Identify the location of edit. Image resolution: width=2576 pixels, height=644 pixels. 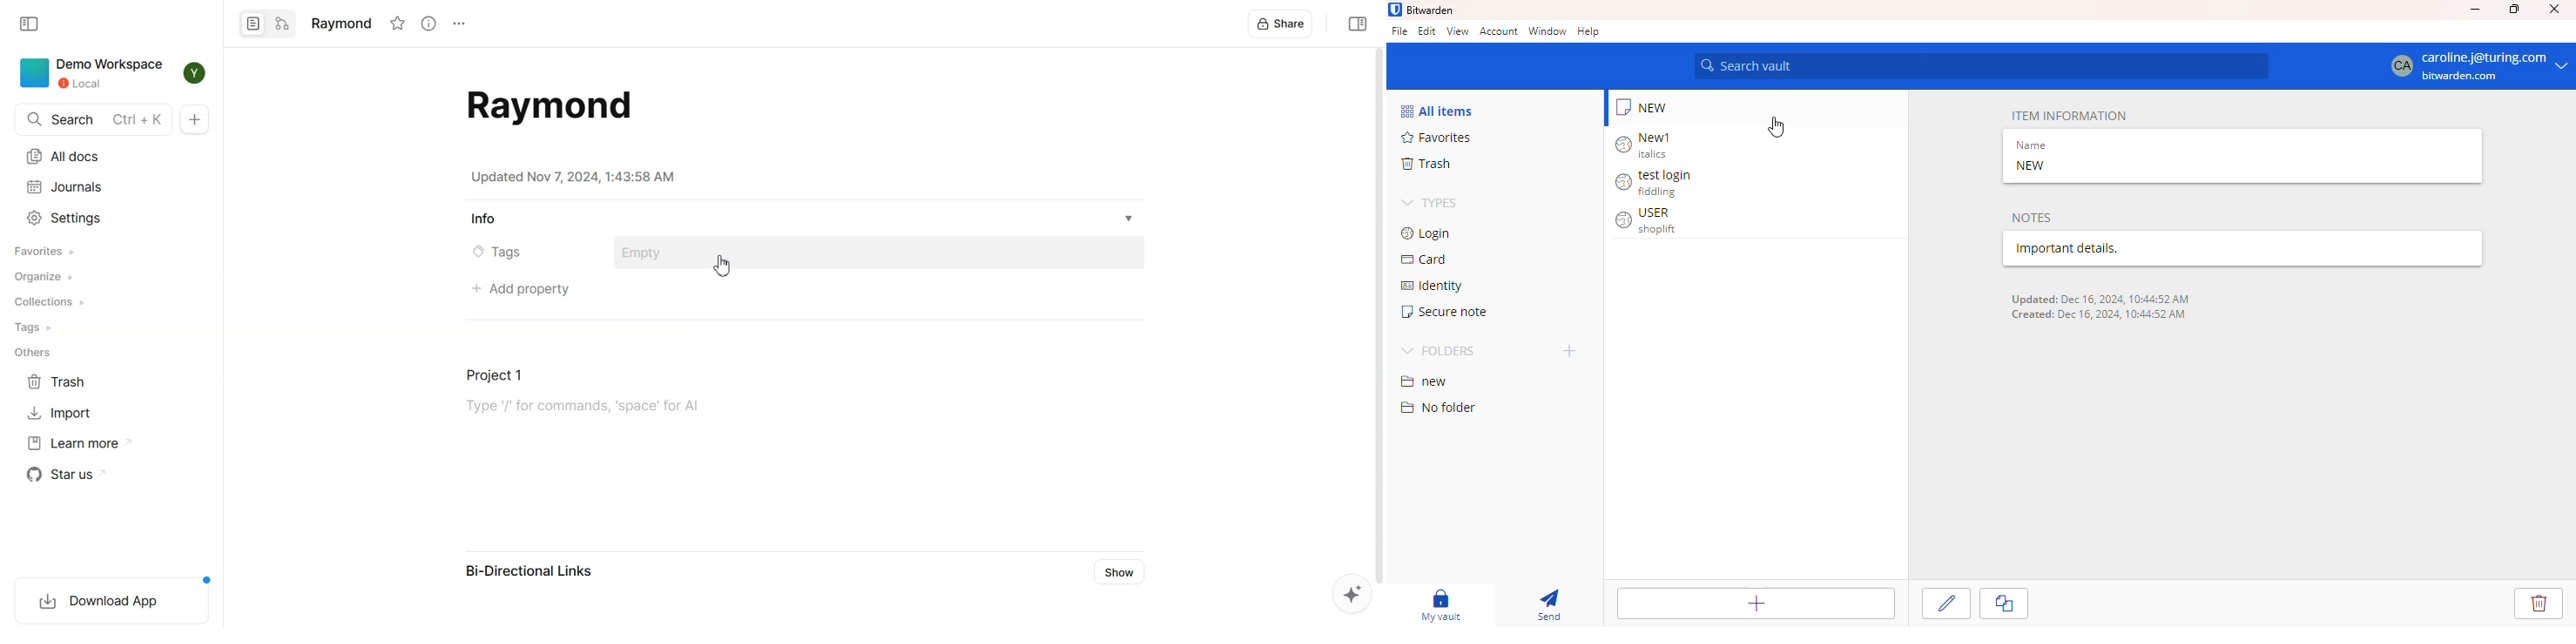
(1947, 603).